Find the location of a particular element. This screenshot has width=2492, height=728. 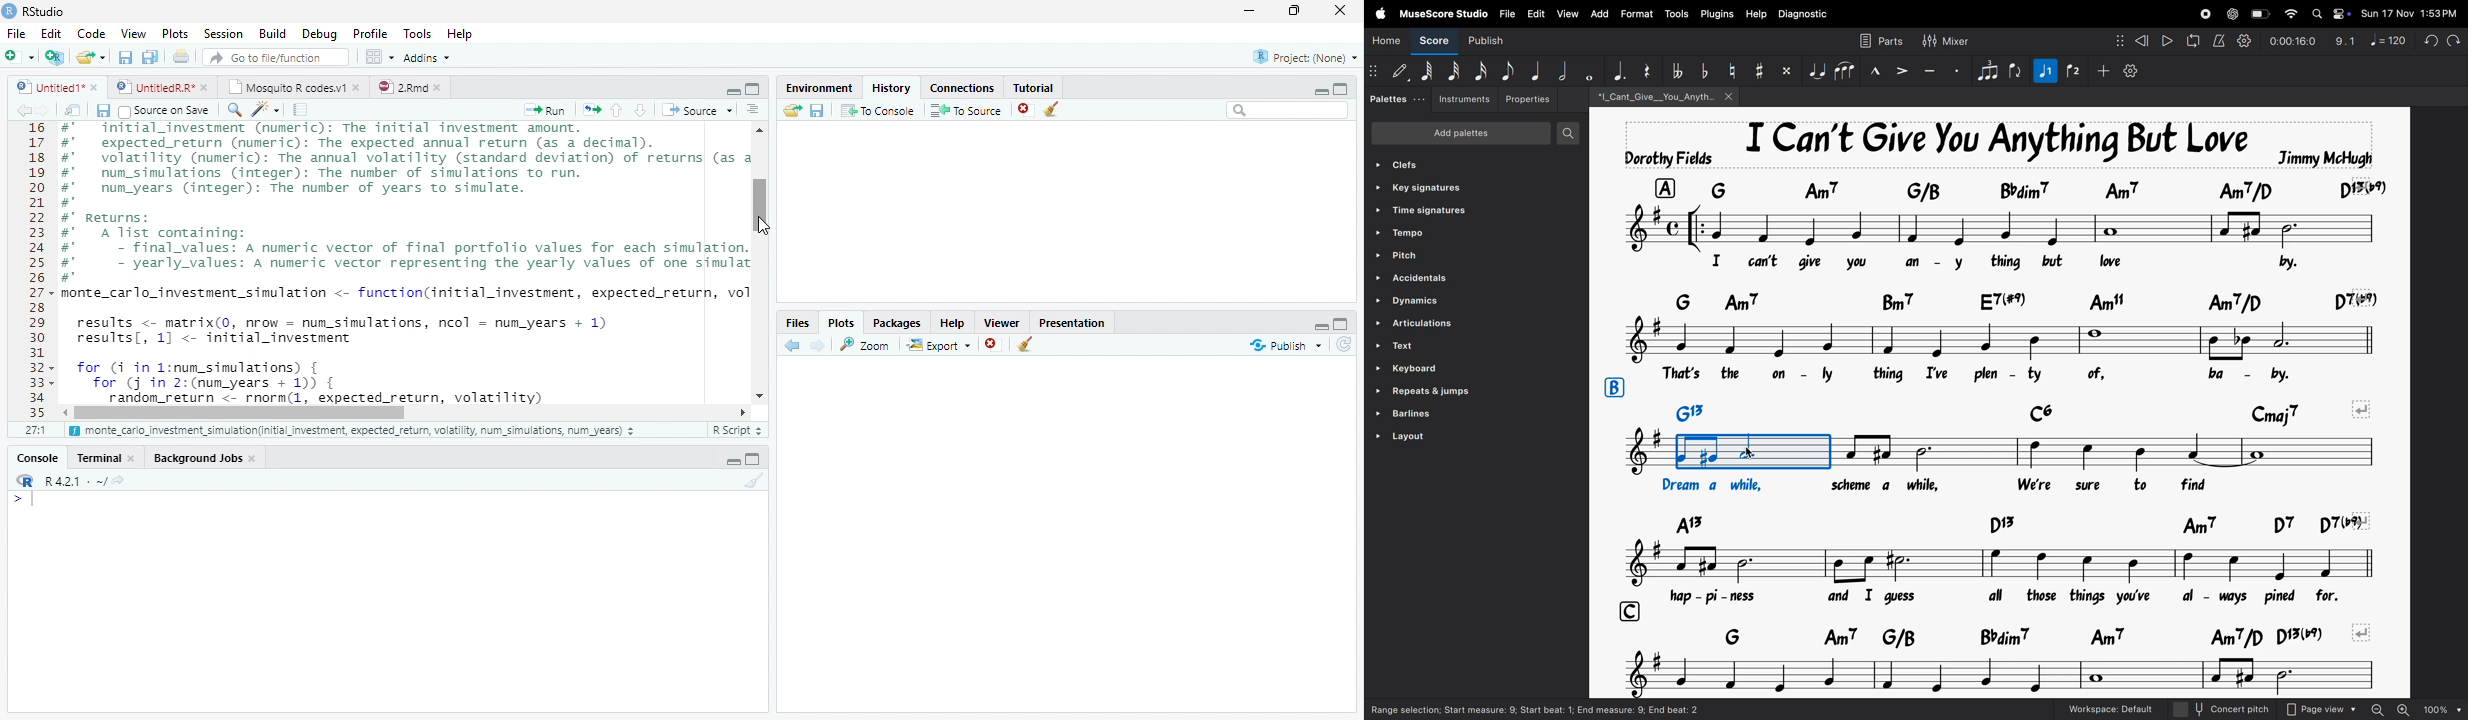

Find and replace is located at coordinates (235, 110).